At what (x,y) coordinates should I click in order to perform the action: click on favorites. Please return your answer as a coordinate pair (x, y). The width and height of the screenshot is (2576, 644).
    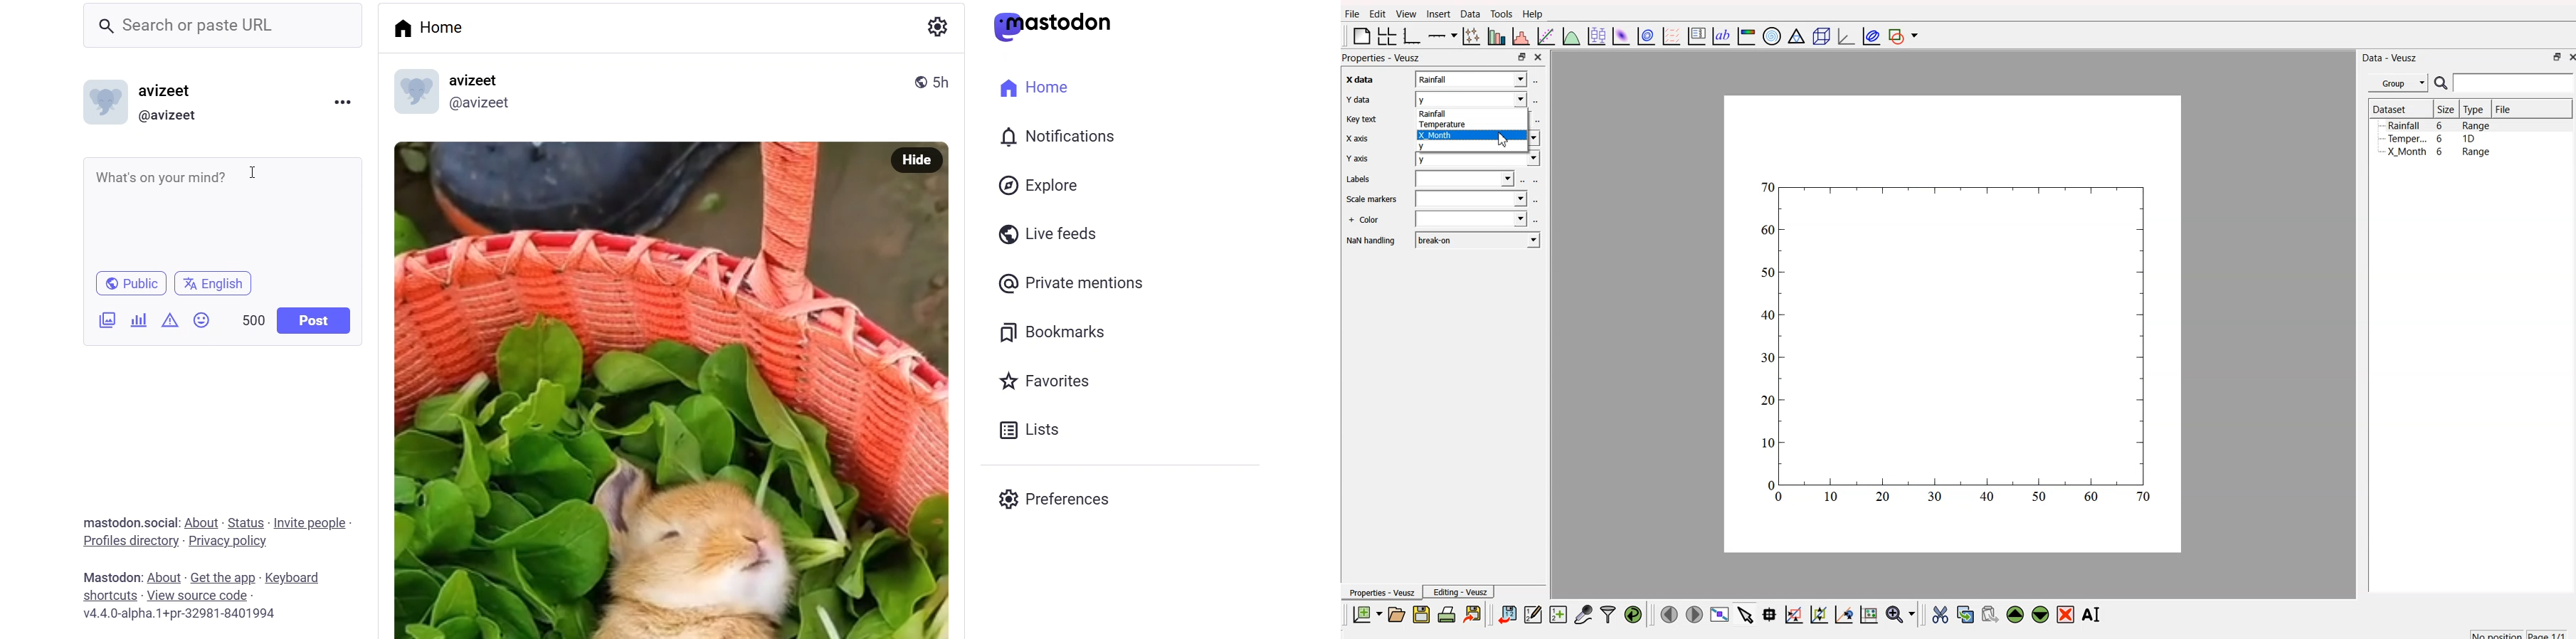
    Looking at the image, I should click on (1050, 384).